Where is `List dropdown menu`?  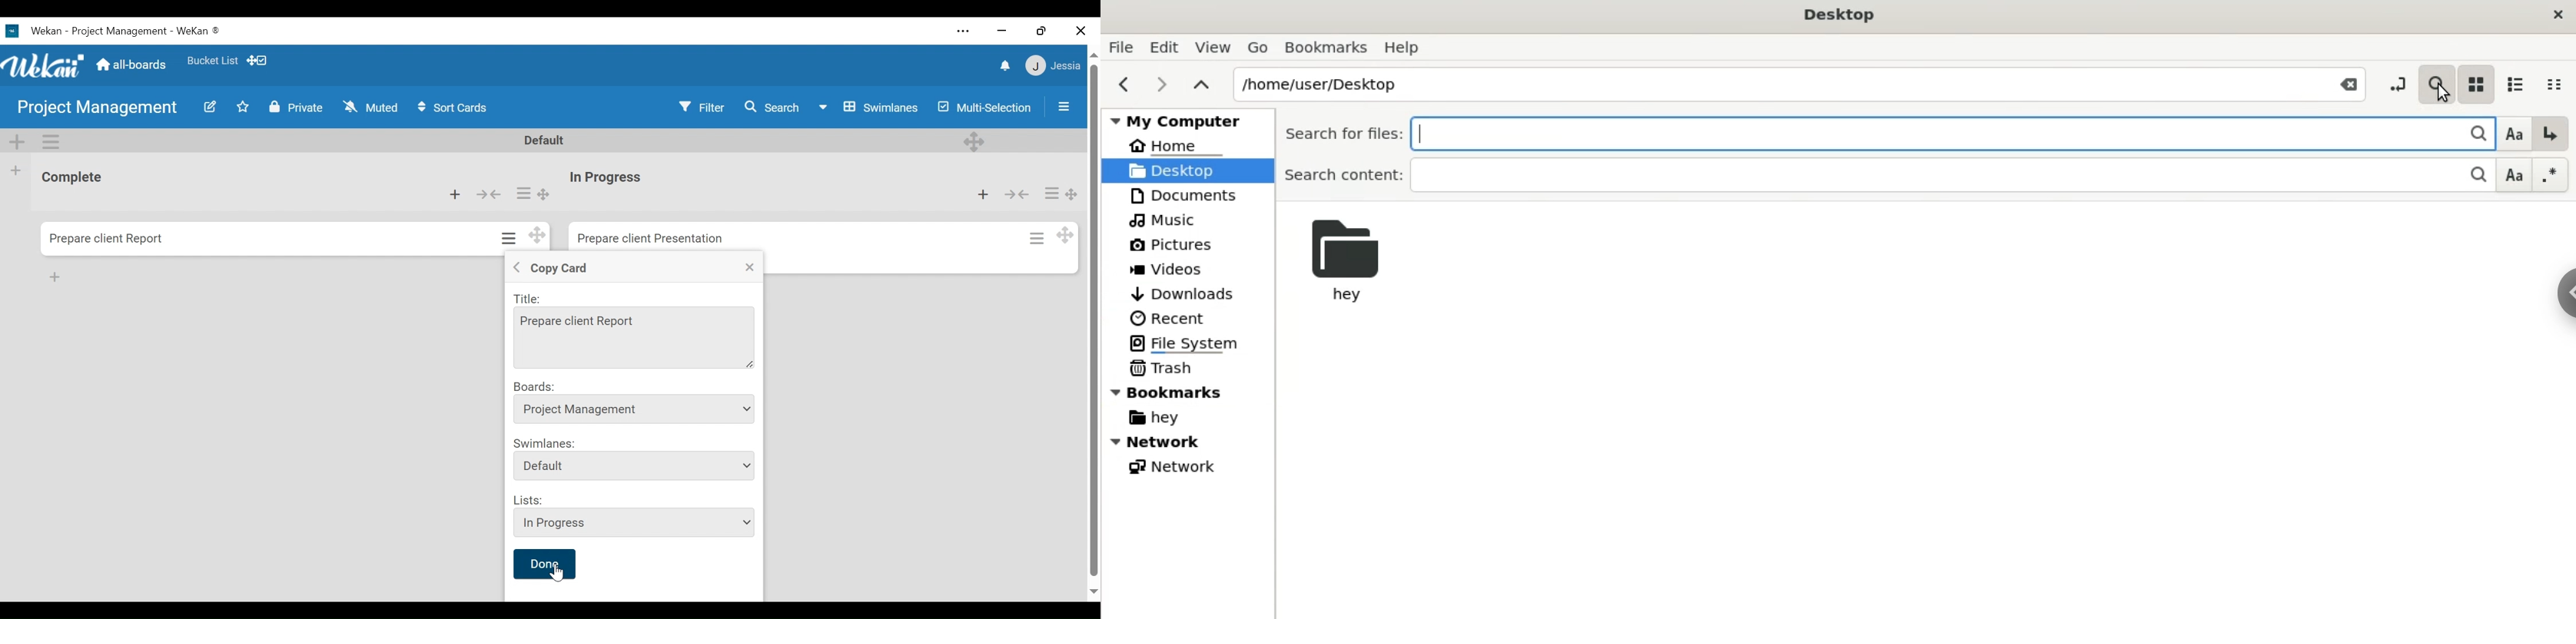
List dropdown menu is located at coordinates (634, 523).